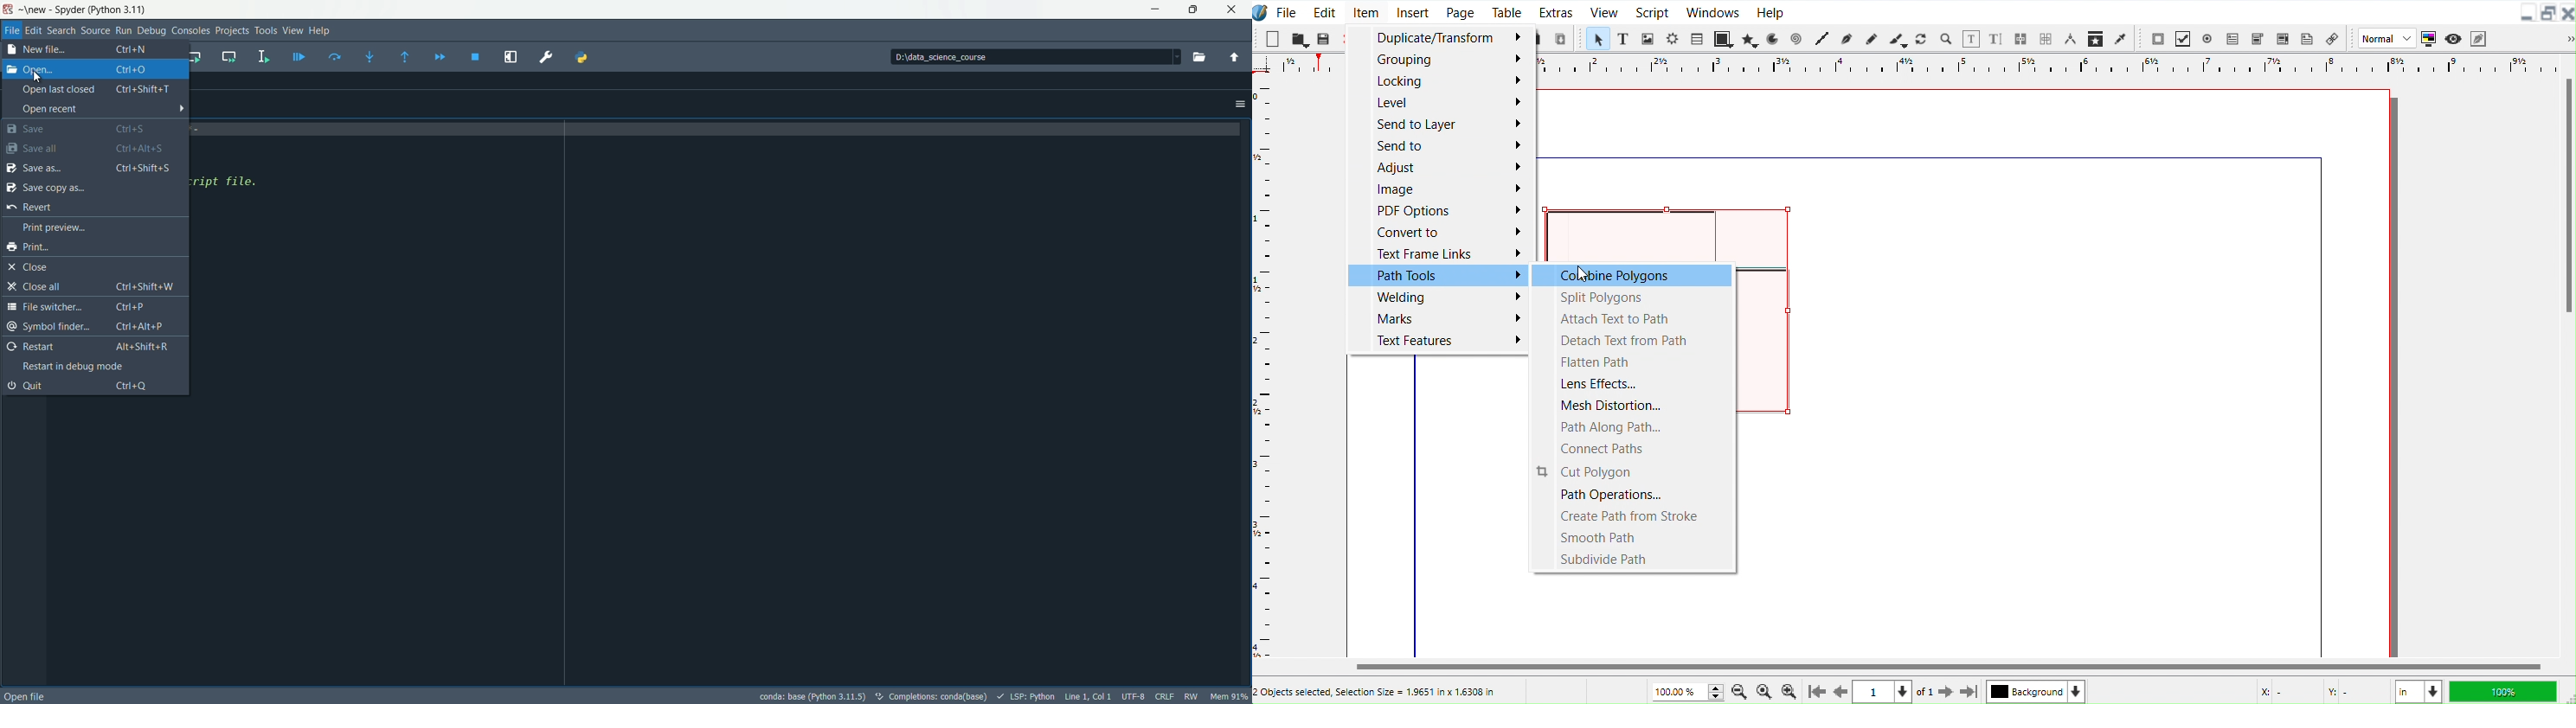  What do you see at coordinates (299, 57) in the screenshot?
I see `debug file` at bounding box center [299, 57].